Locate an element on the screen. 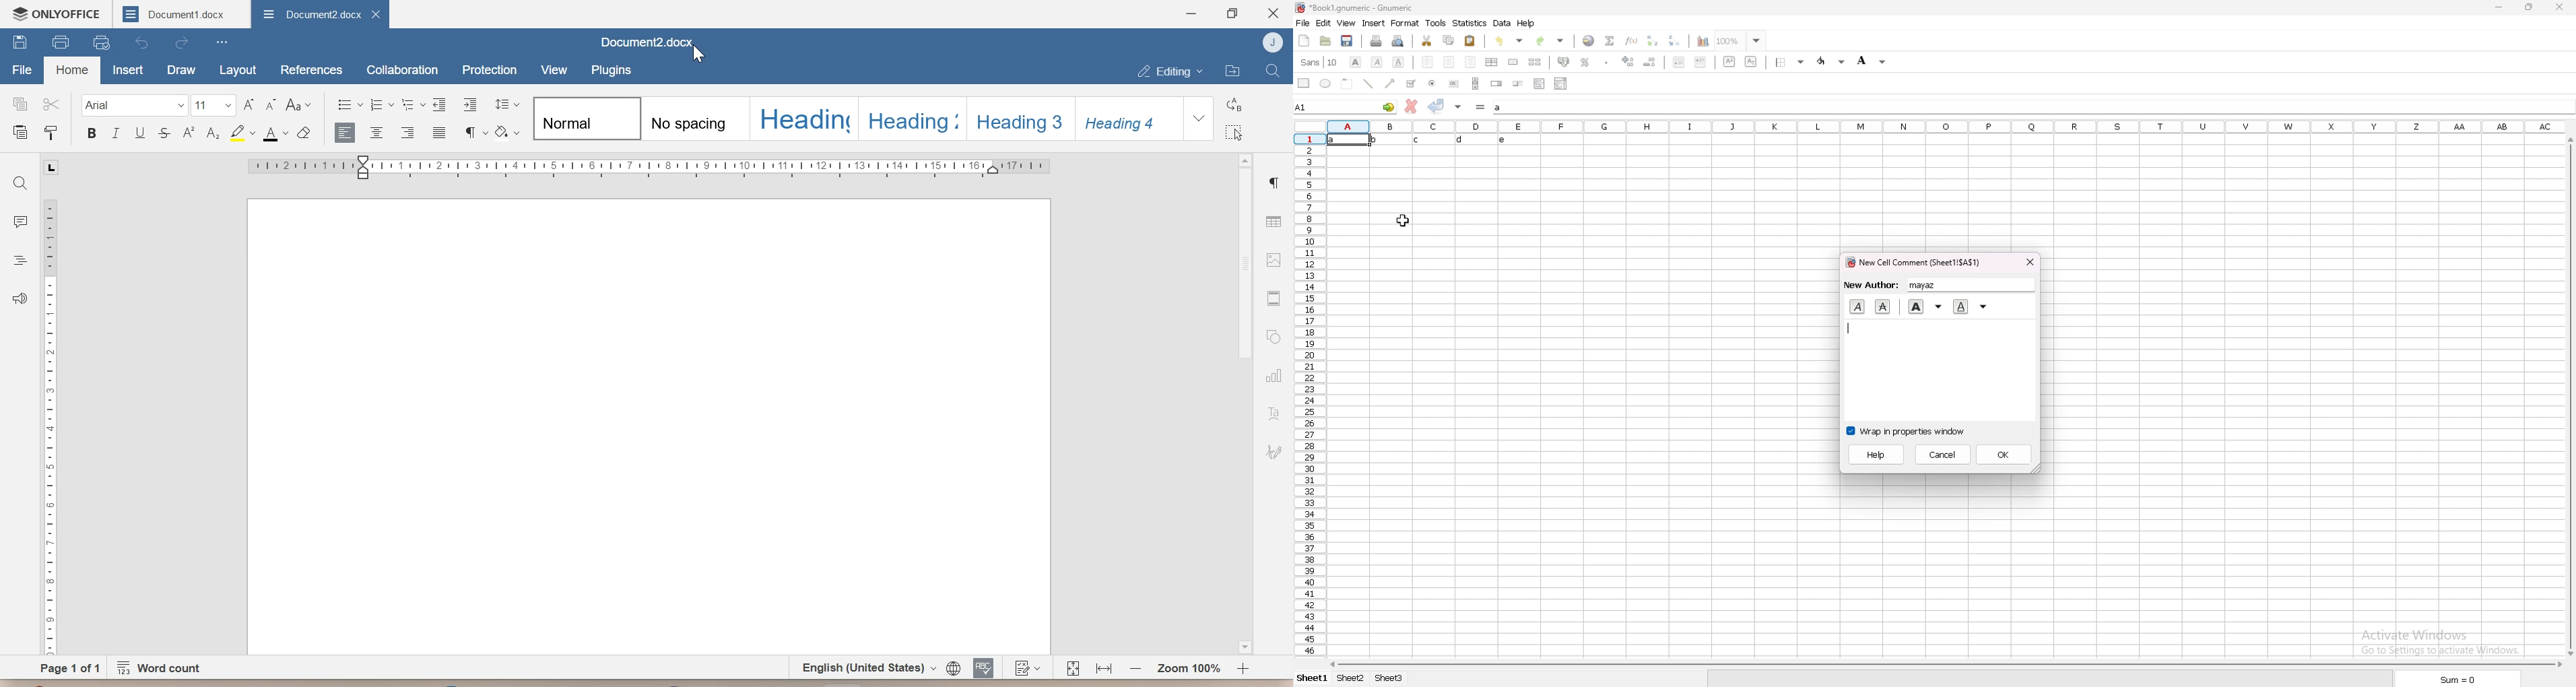 Image resolution: width=2576 pixels, height=700 pixels. frame is located at coordinates (1348, 83).